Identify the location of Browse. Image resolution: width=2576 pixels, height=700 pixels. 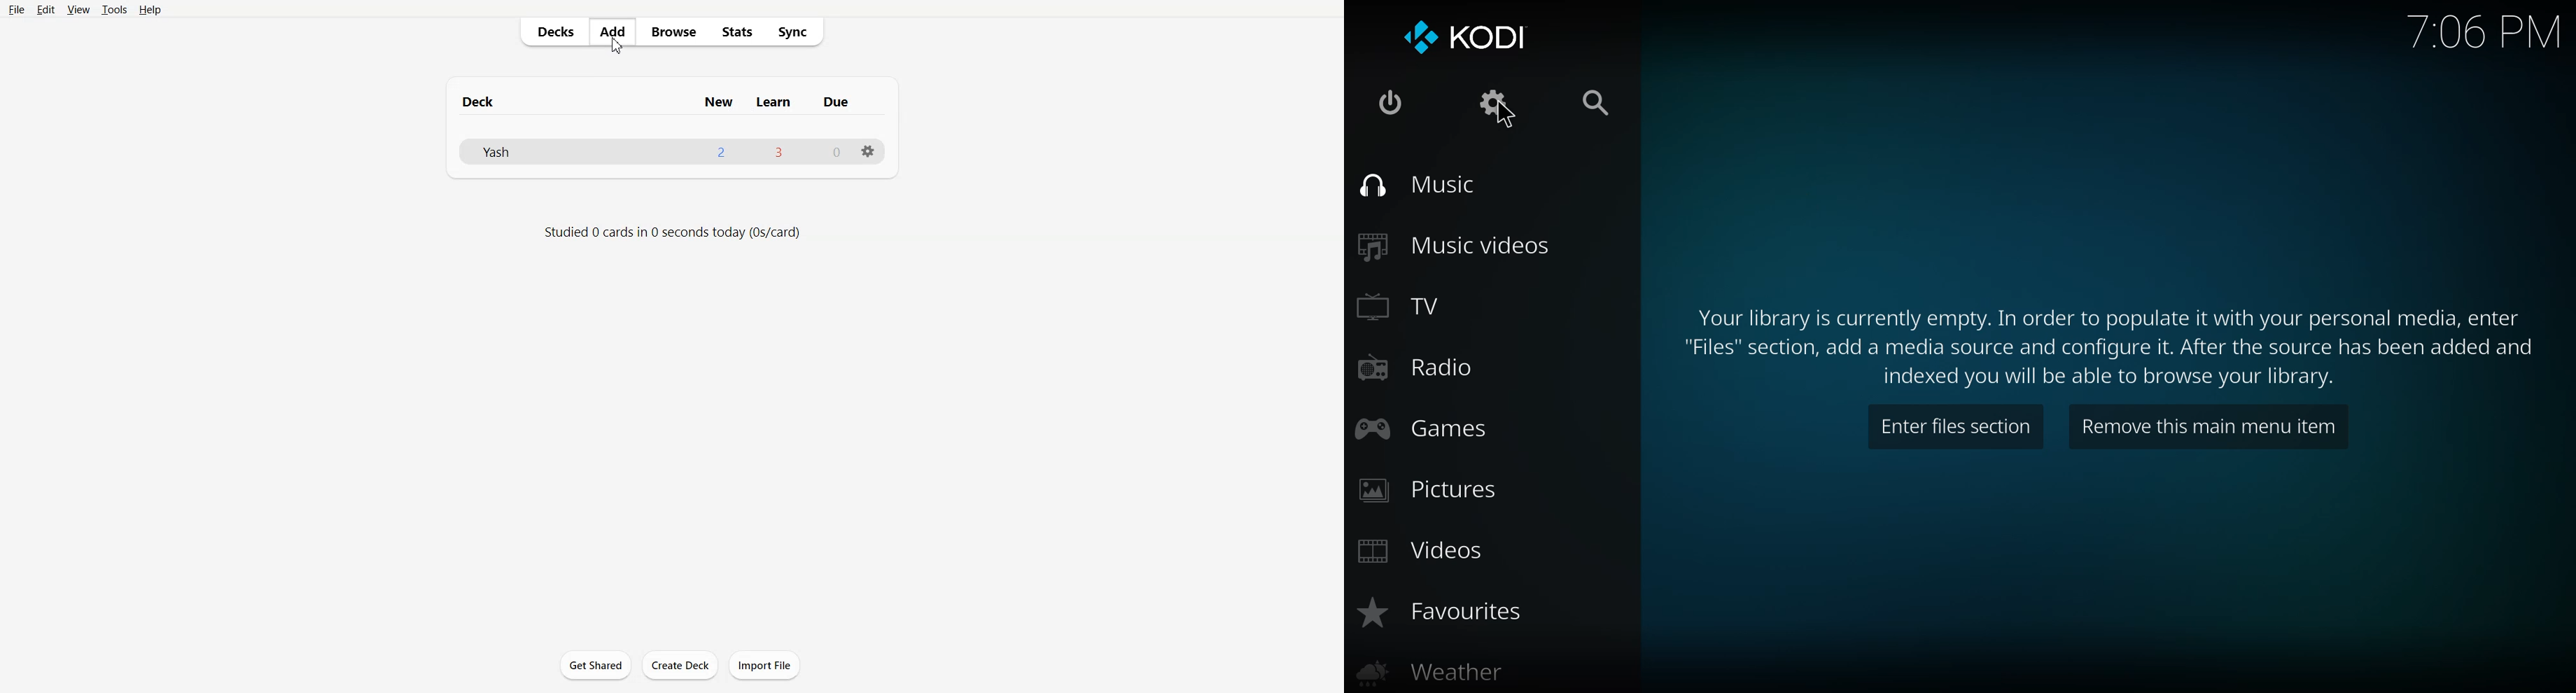
(674, 31).